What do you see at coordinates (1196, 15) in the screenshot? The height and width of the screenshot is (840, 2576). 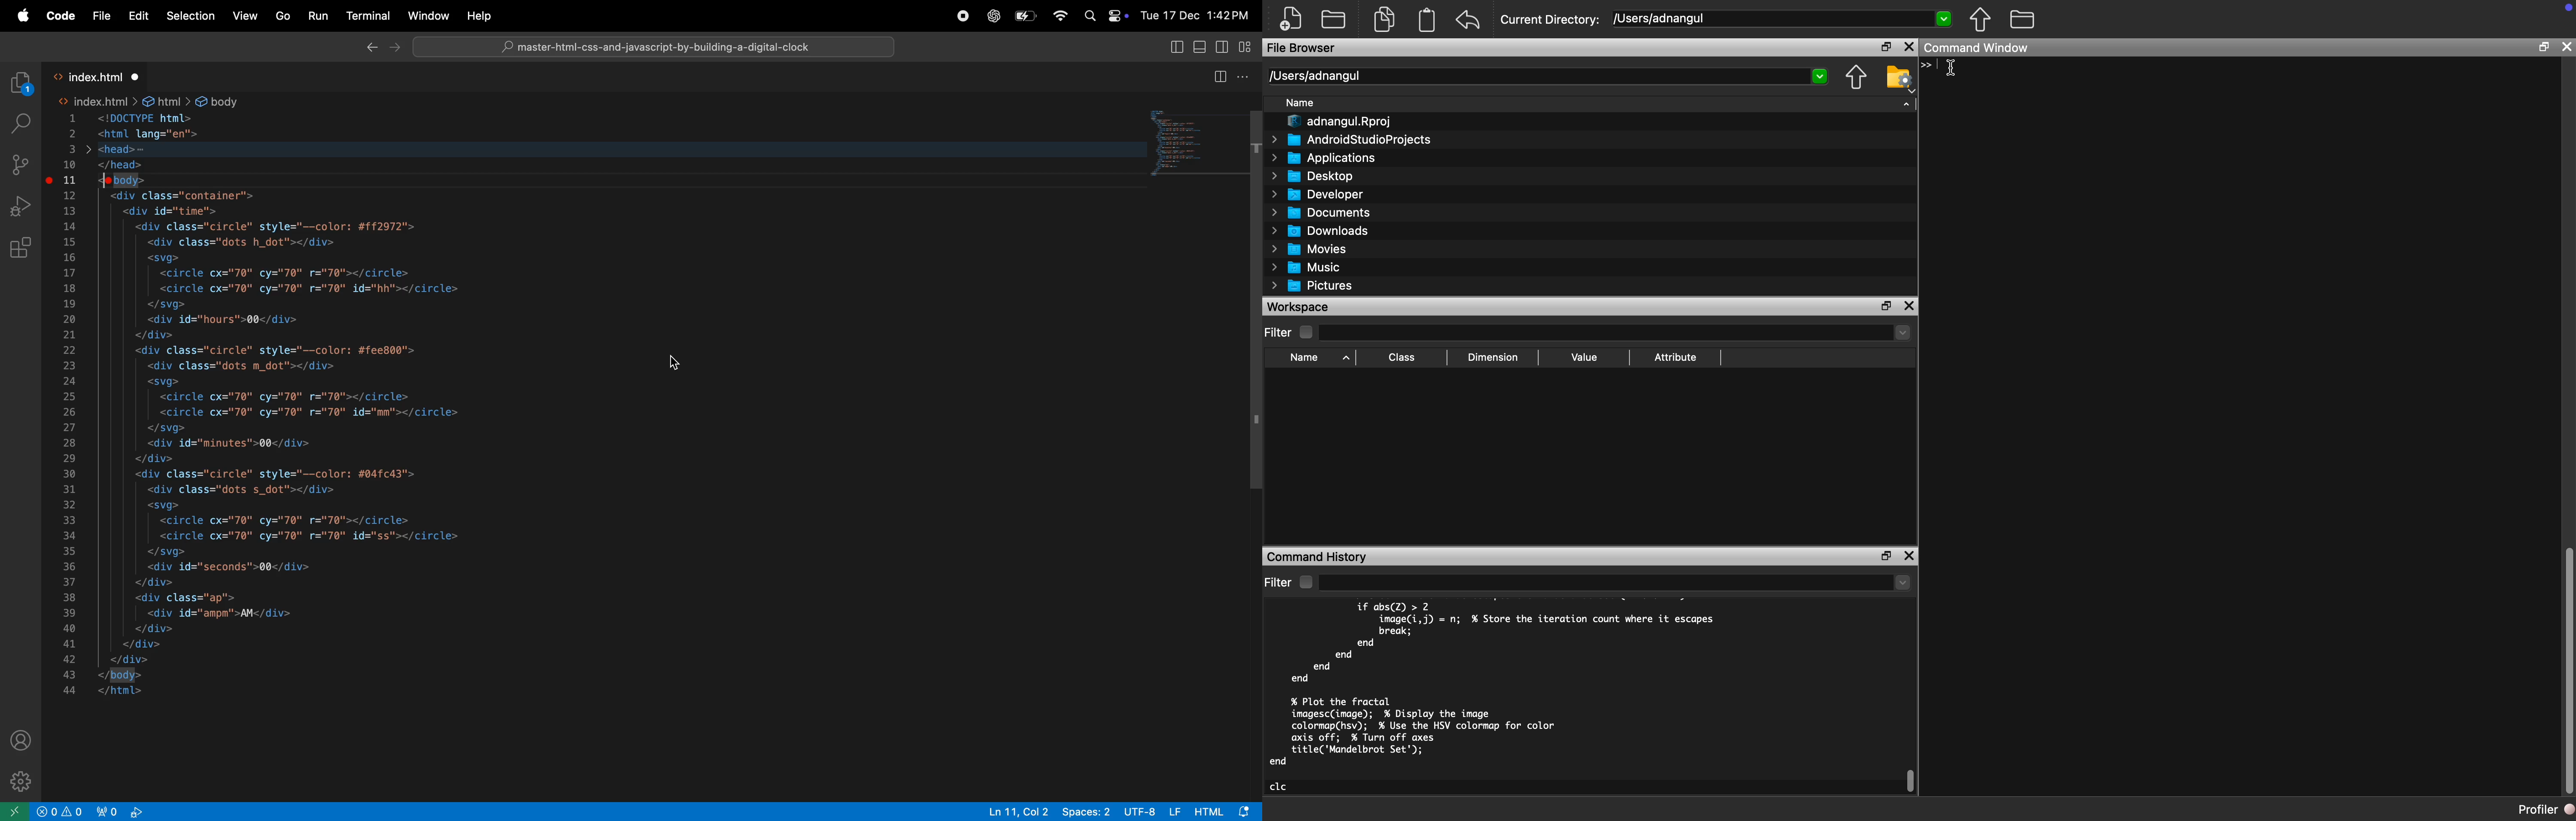 I see `Tue 17 Dec 1:42 PM` at bounding box center [1196, 15].